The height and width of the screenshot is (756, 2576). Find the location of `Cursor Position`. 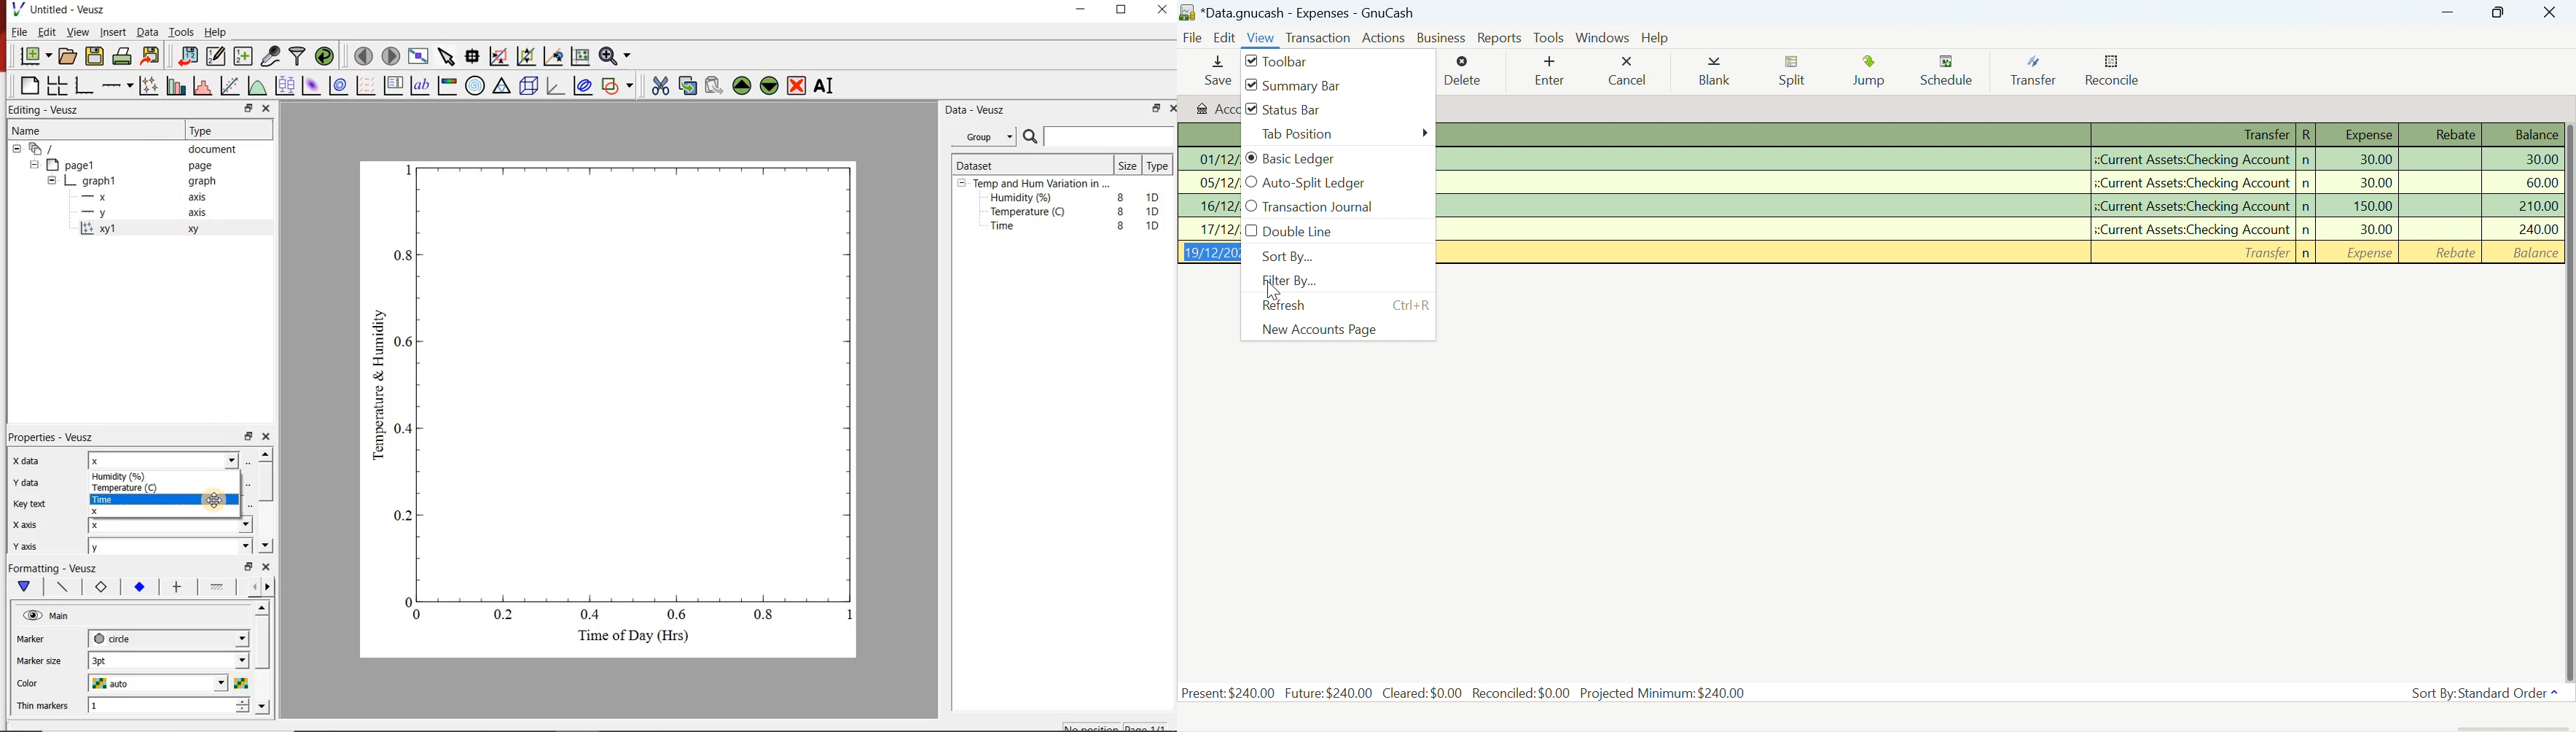

Cursor Position is located at coordinates (1274, 289).